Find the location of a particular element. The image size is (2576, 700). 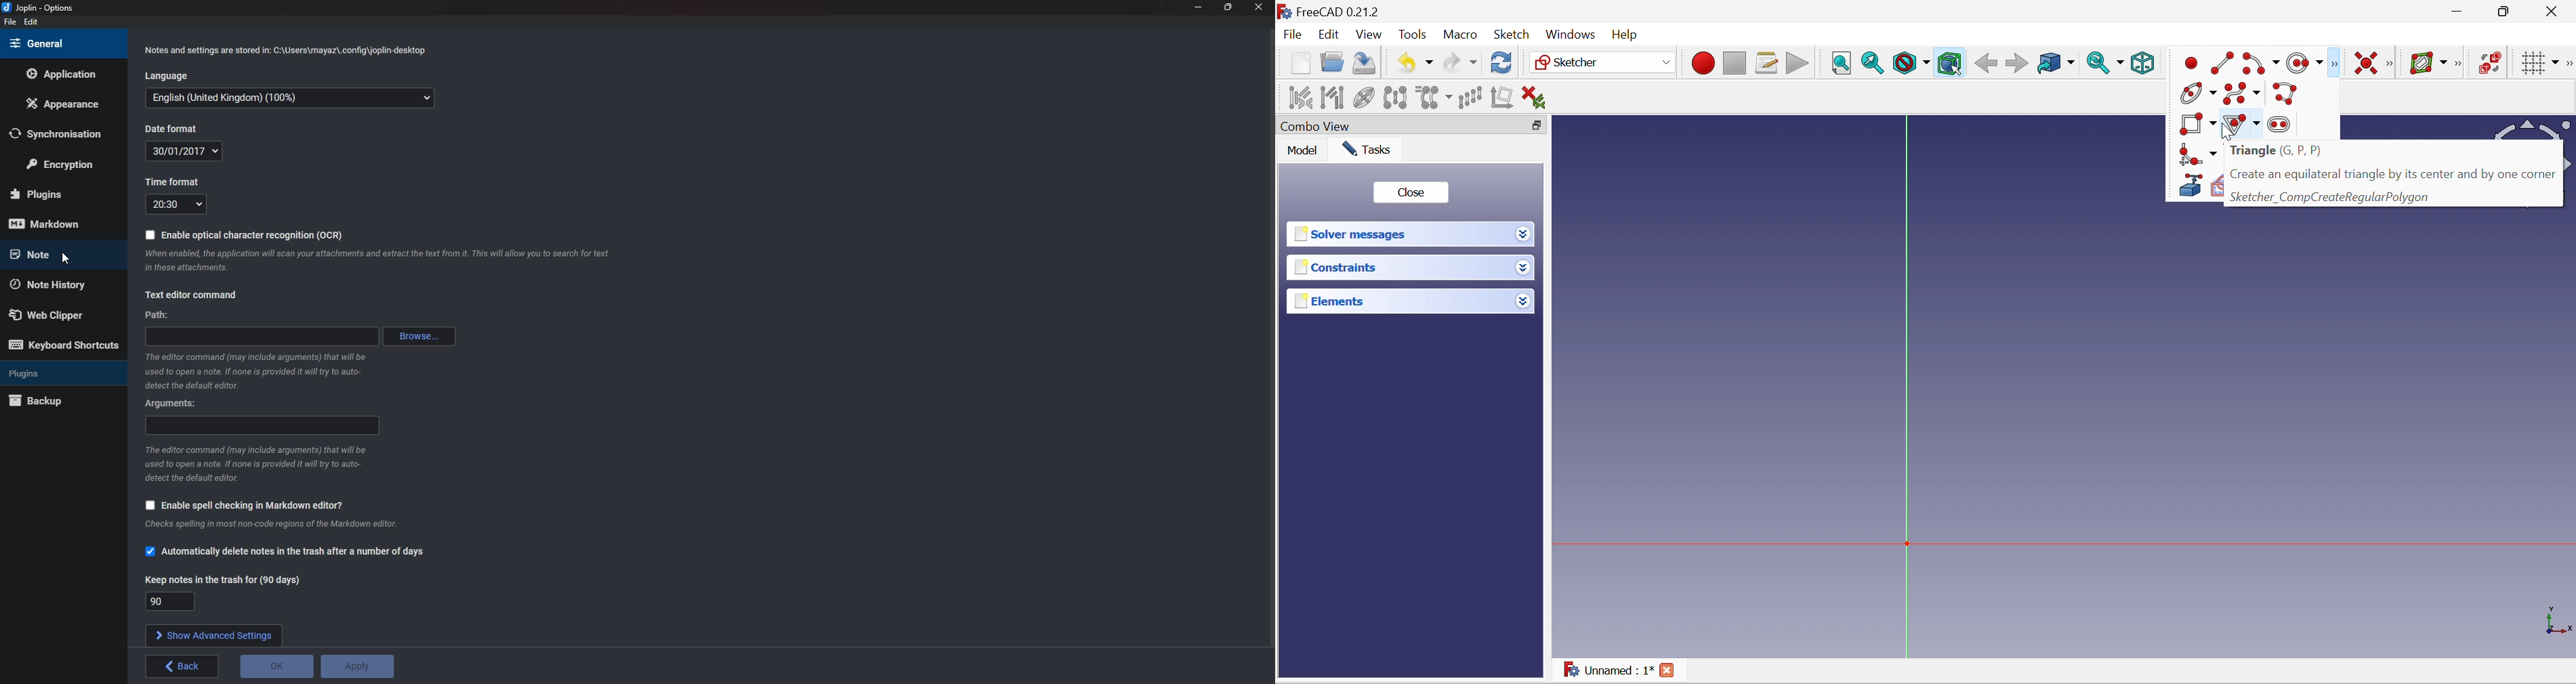

Info is located at coordinates (256, 462).